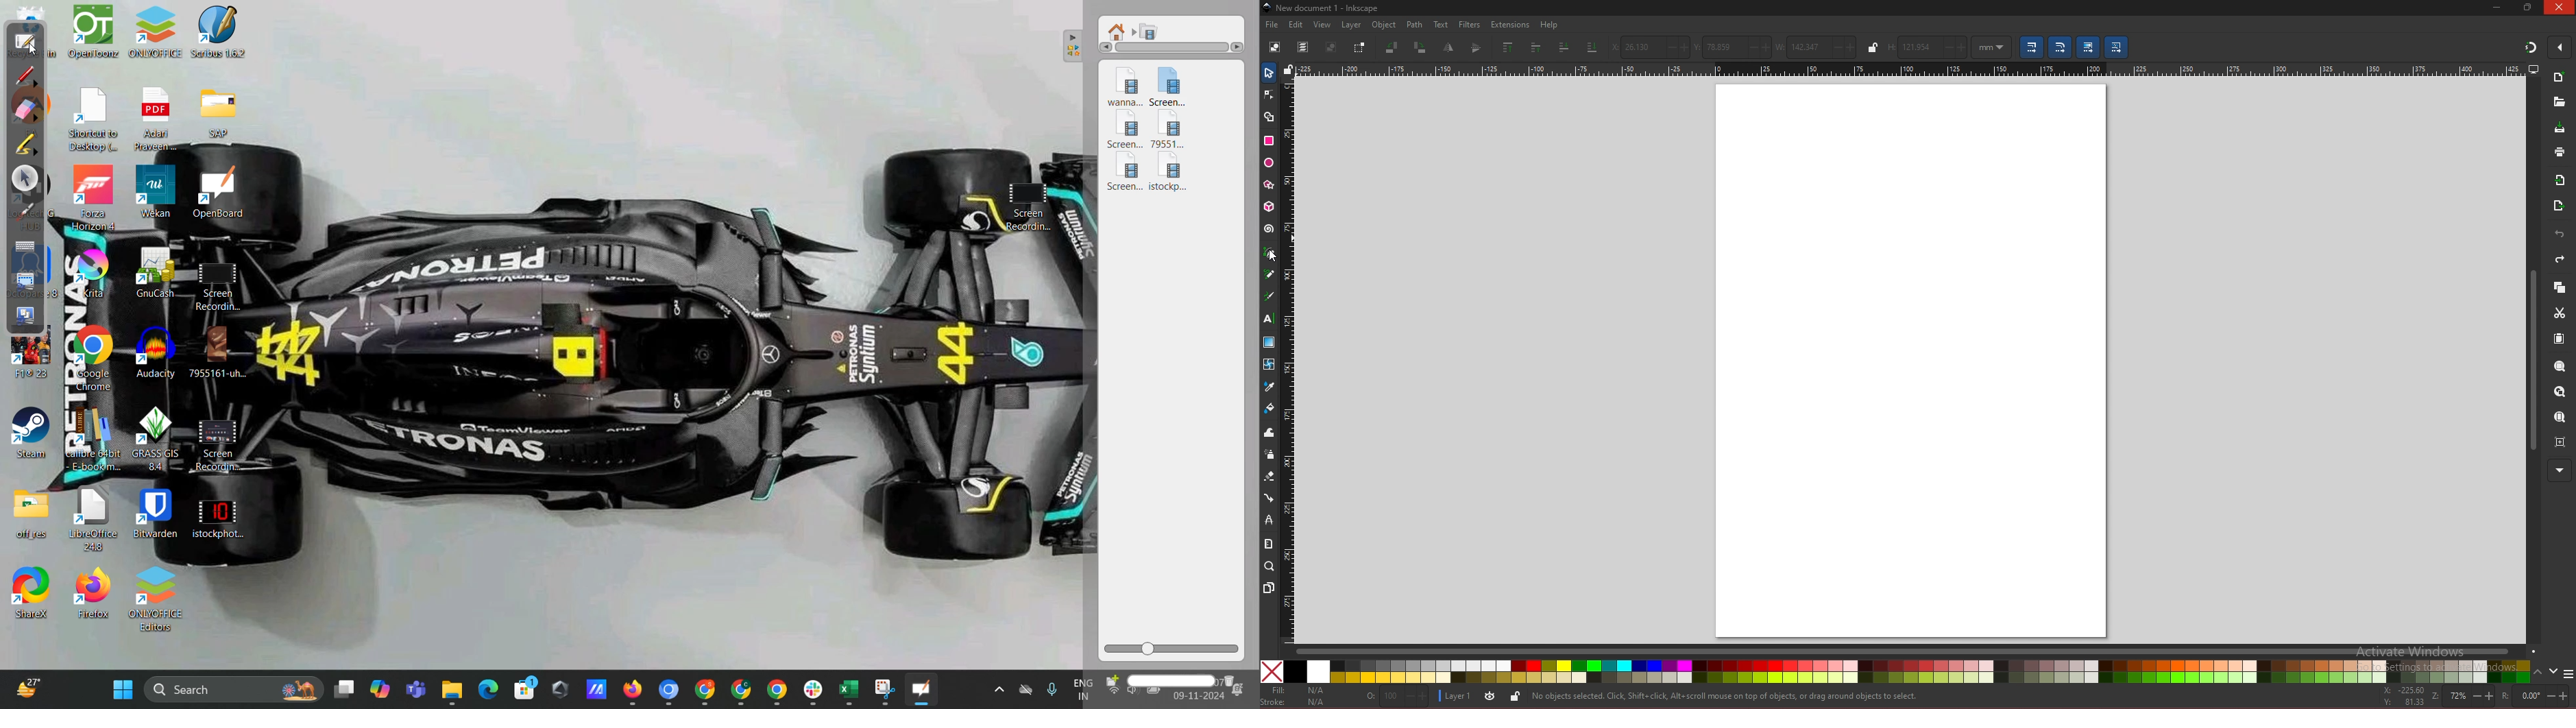 The width and height of the screenshot is (2576, 728). I want to click on scroll bar, so click(2531, 361).